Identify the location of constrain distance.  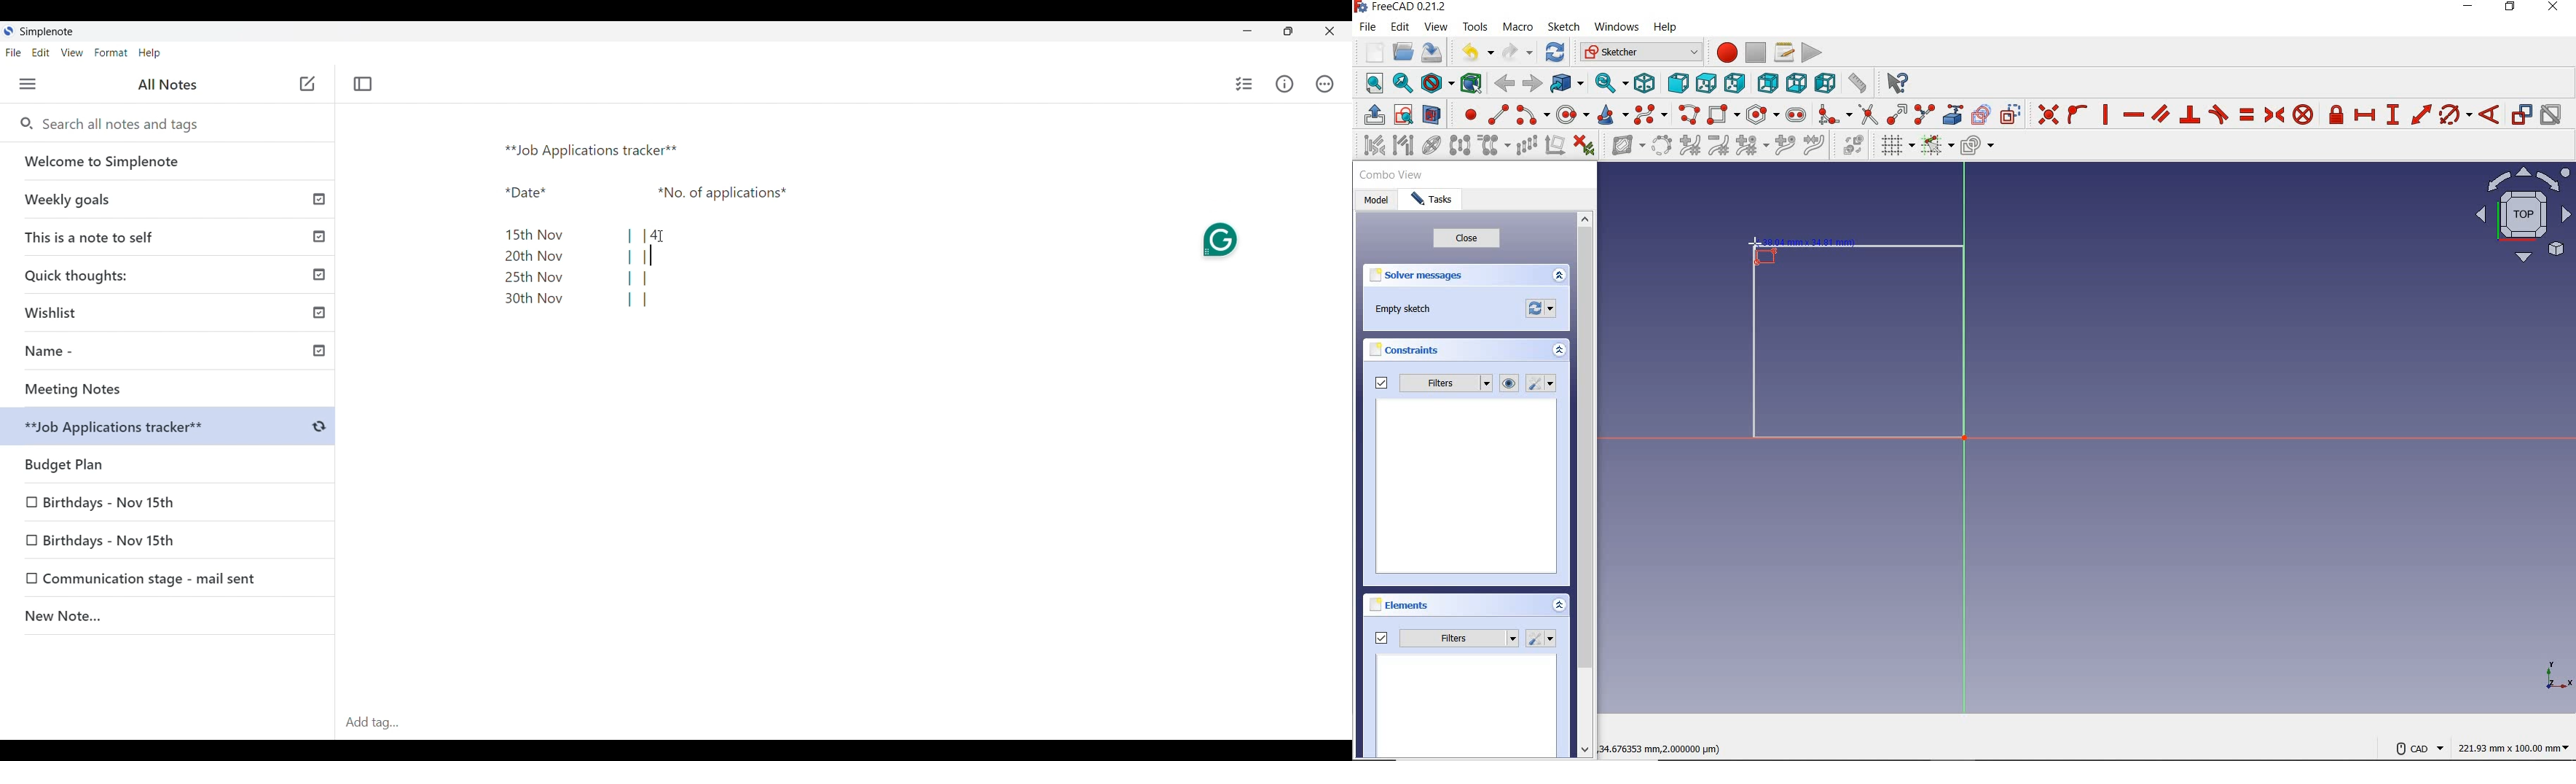
(2420, 115).